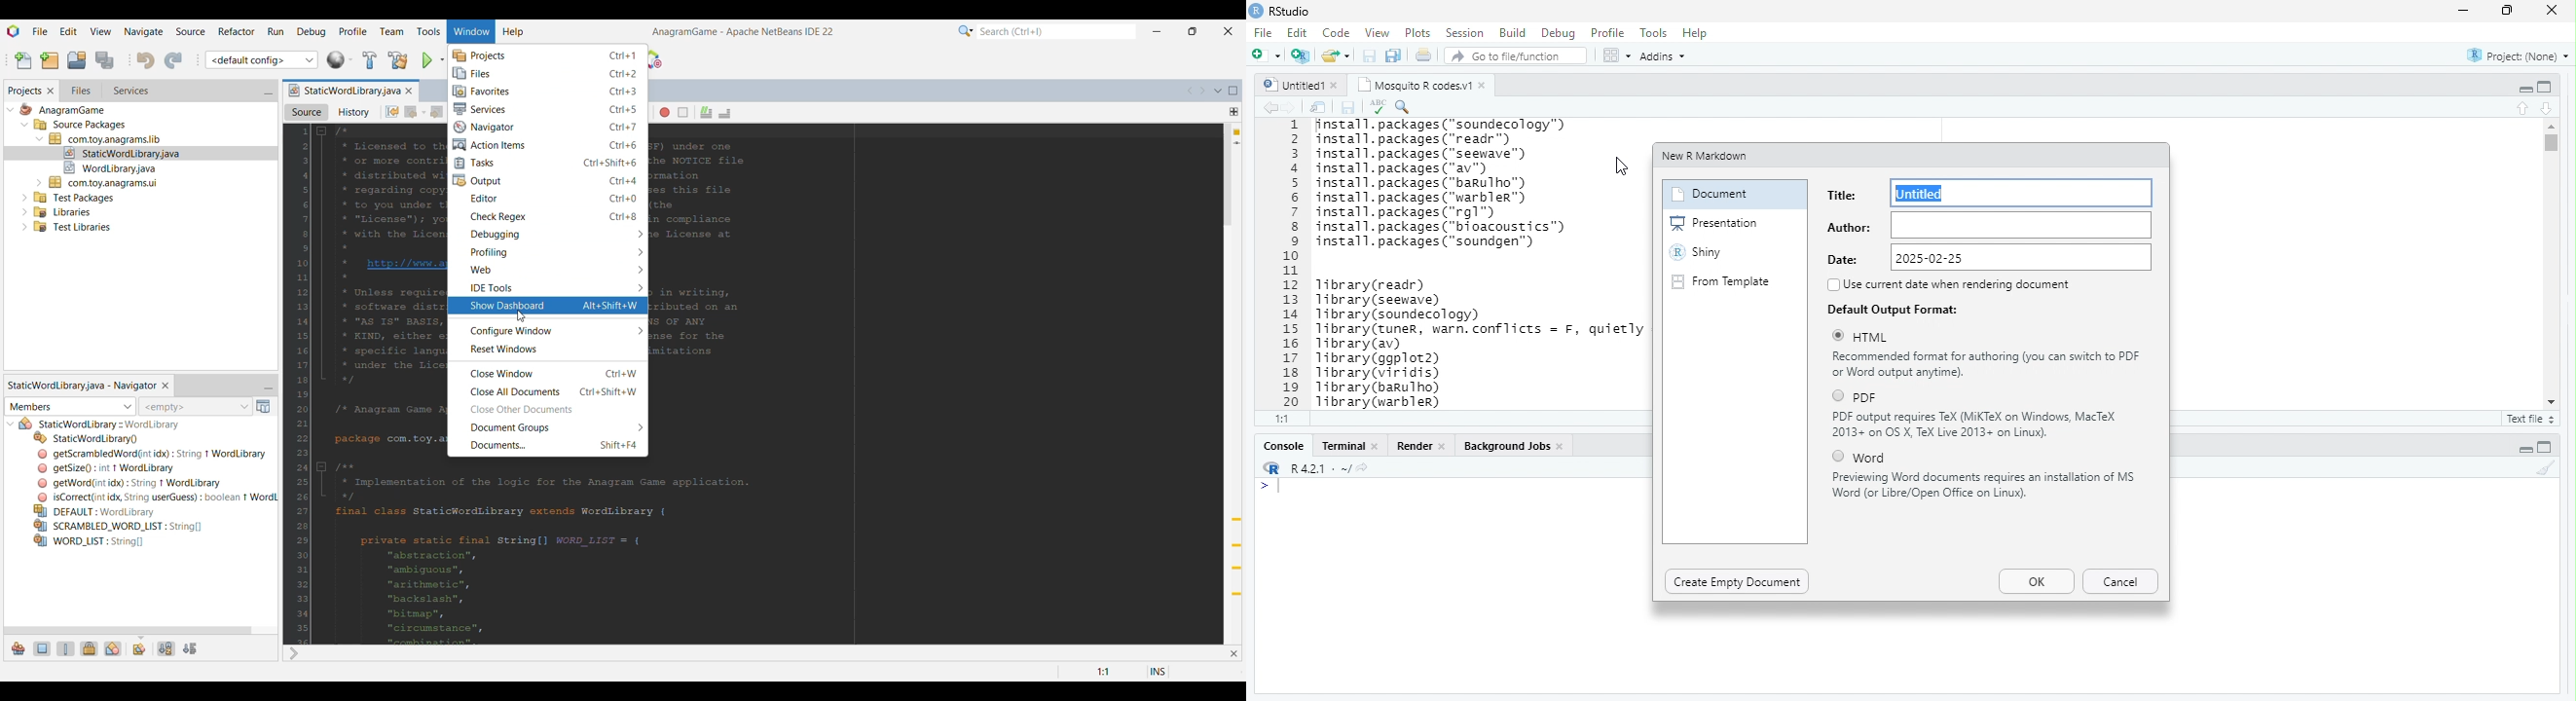  I want to click on 1:1, so click(1283, 418).